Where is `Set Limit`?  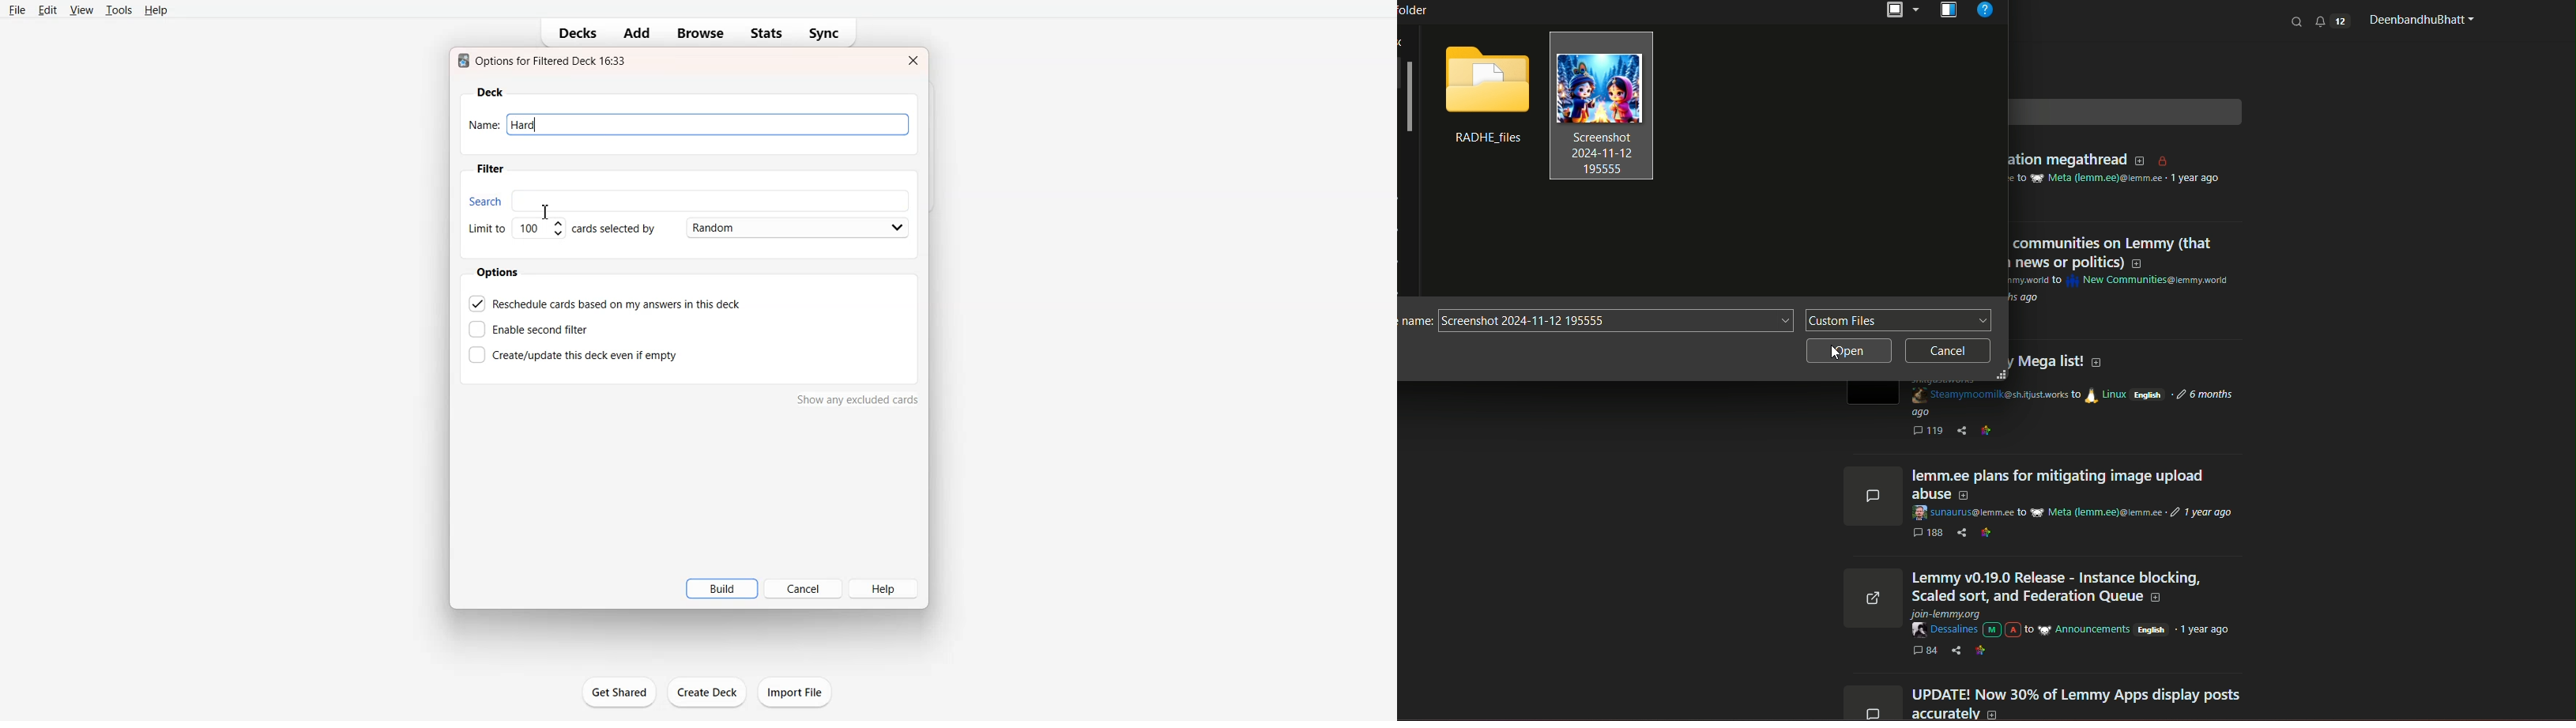
Set Limit is located at coordinates (515, 229).